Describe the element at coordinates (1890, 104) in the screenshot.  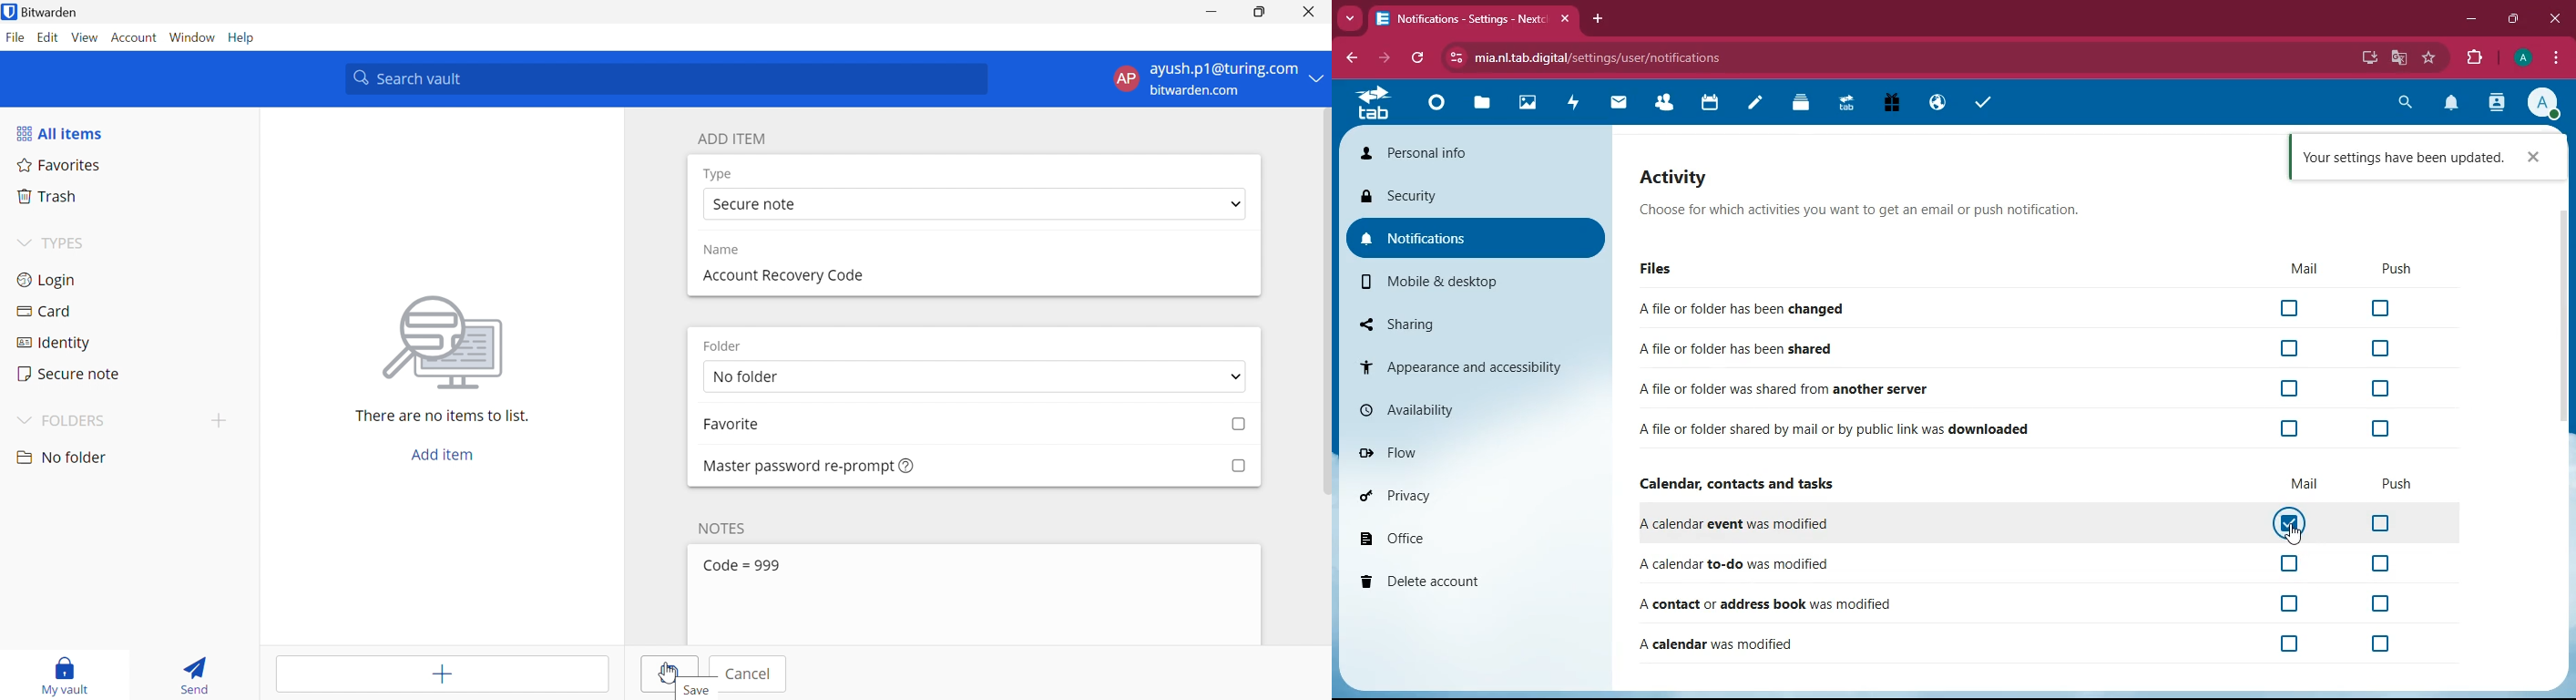
I see `Free Trial` at that location.